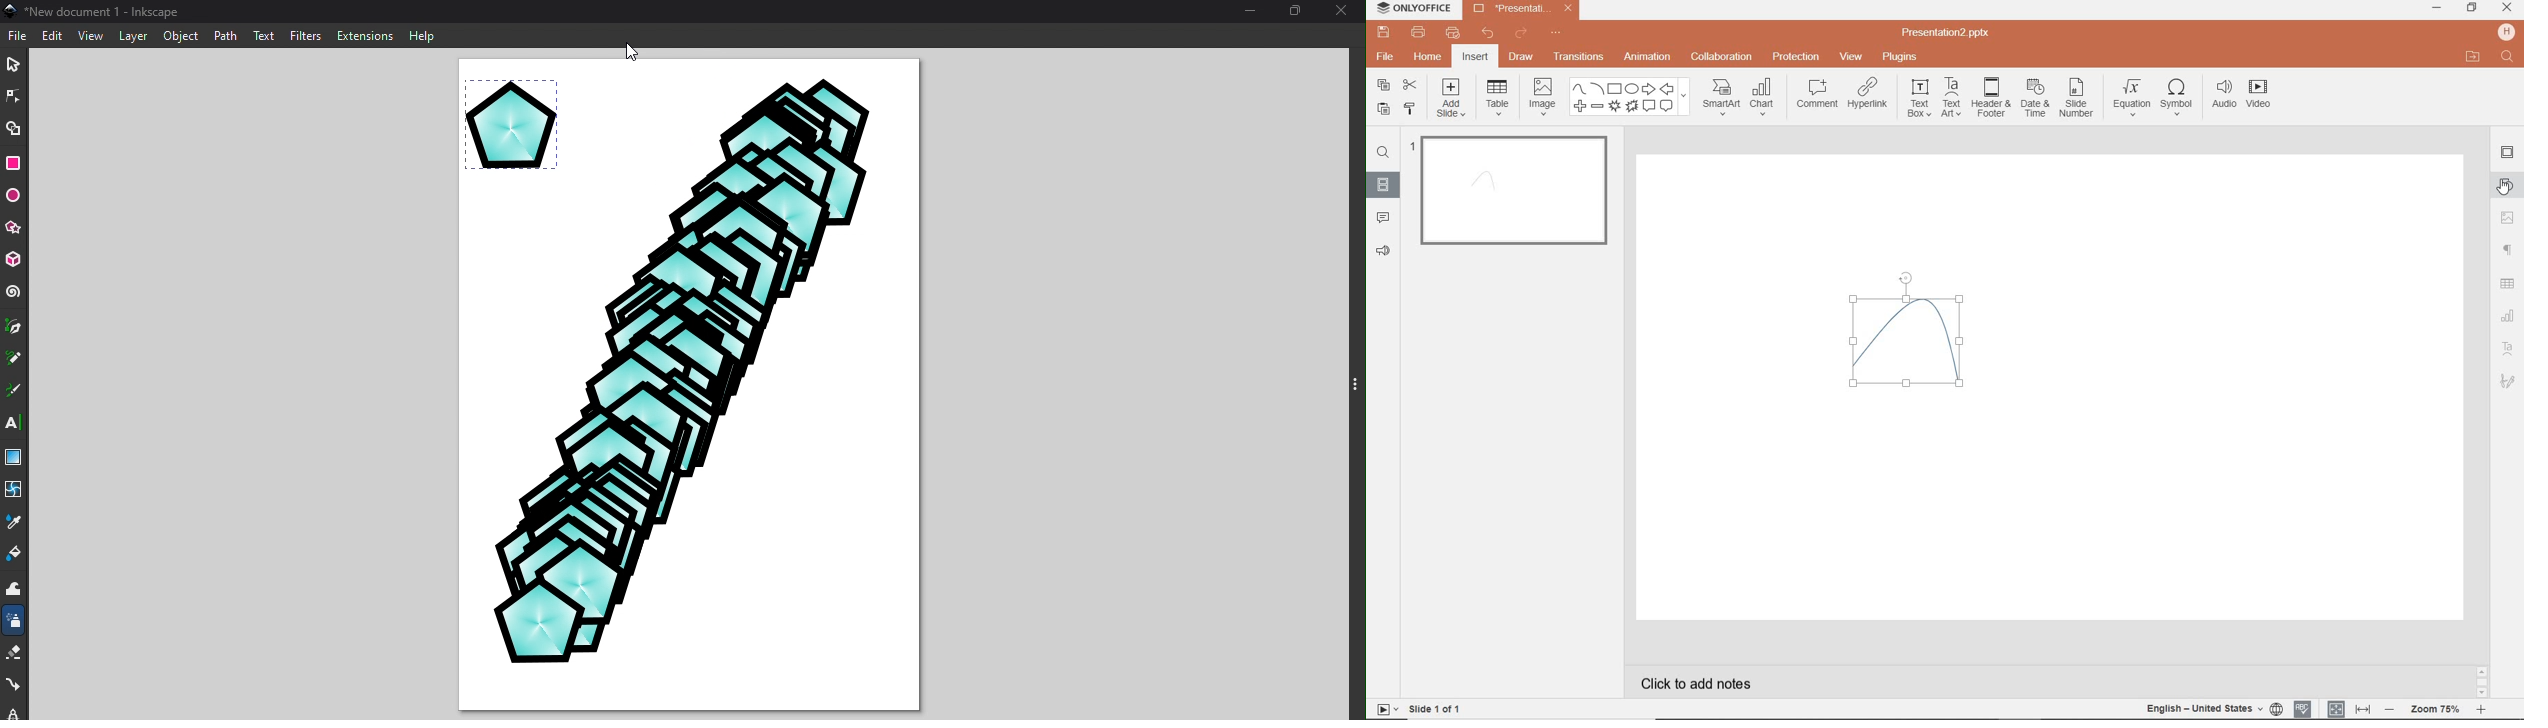 The width and height of the screenshot is (2548, 728). Describe the element at coordinates (1632, 98) in the screenshot. I see `SHAPES` at that location.